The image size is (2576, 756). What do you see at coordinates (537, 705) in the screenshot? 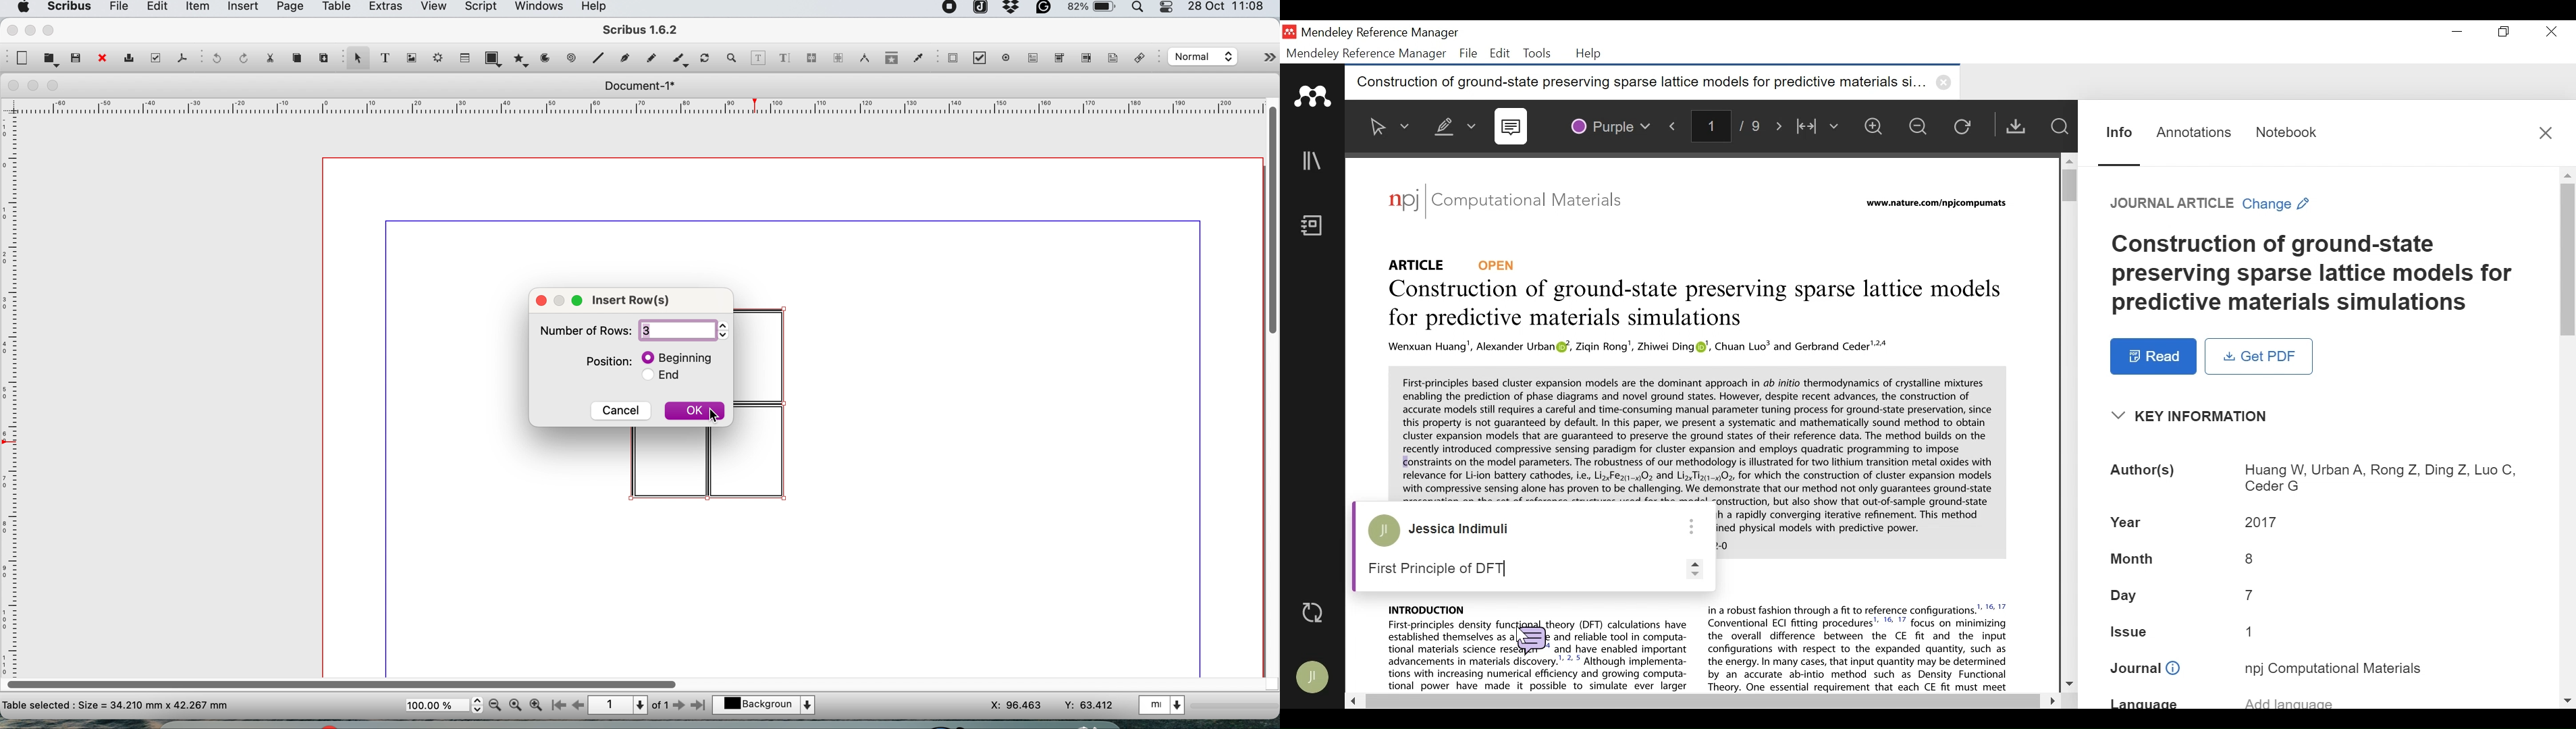
I see `zoom in` at bounding box center [537, 705].